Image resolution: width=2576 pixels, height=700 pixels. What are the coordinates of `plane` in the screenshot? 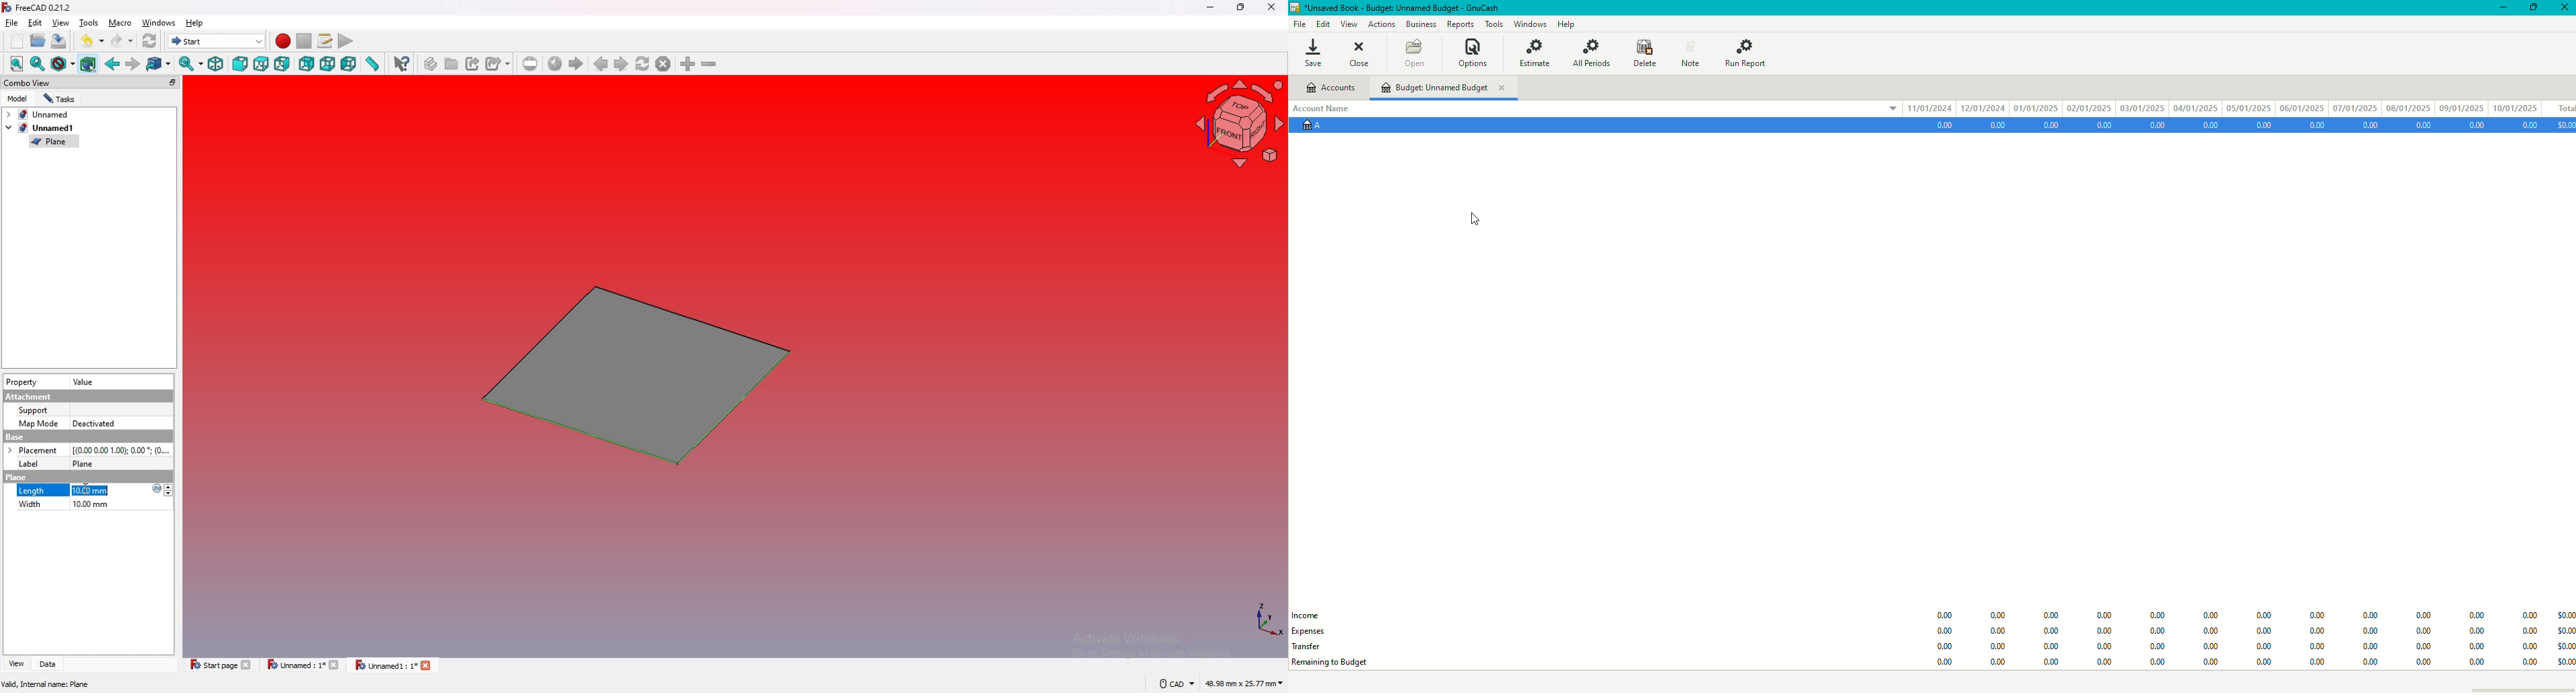 It's located at (89, 463).